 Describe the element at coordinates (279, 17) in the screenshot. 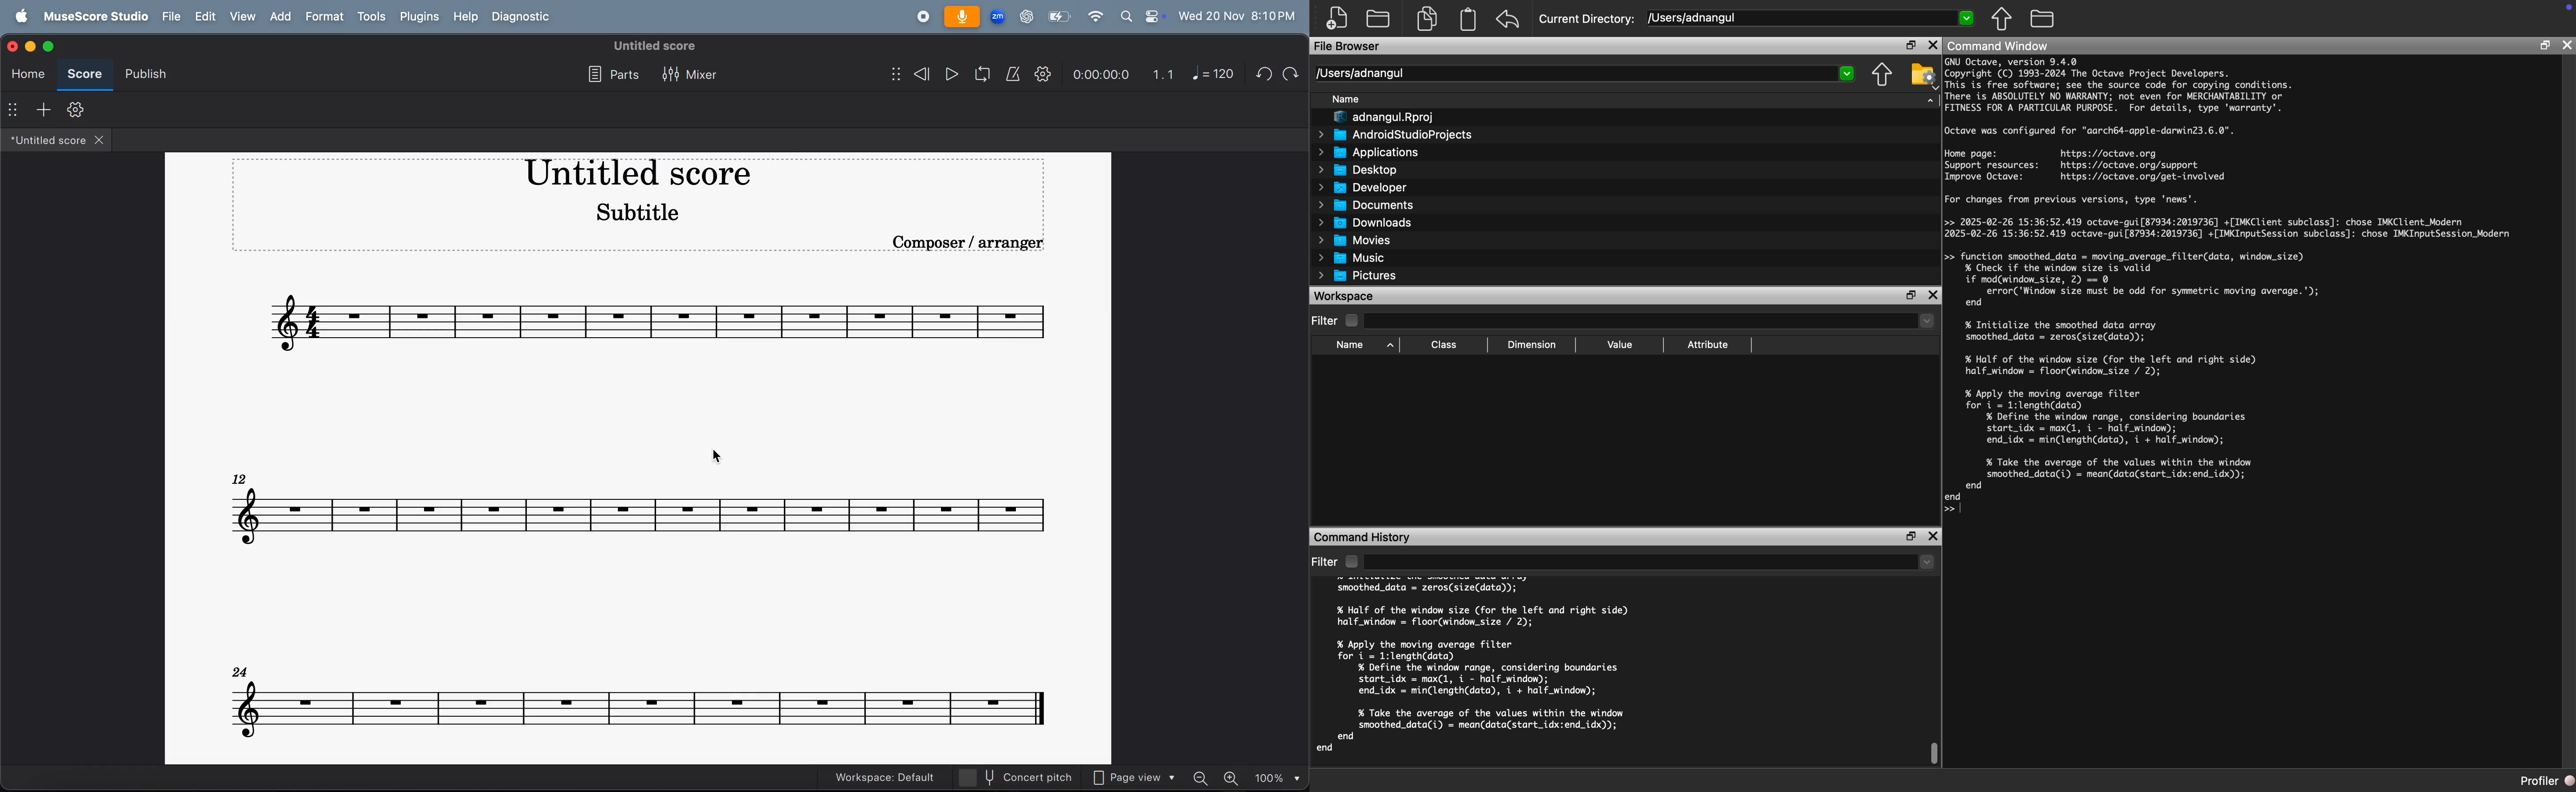

I see `add` at that location.